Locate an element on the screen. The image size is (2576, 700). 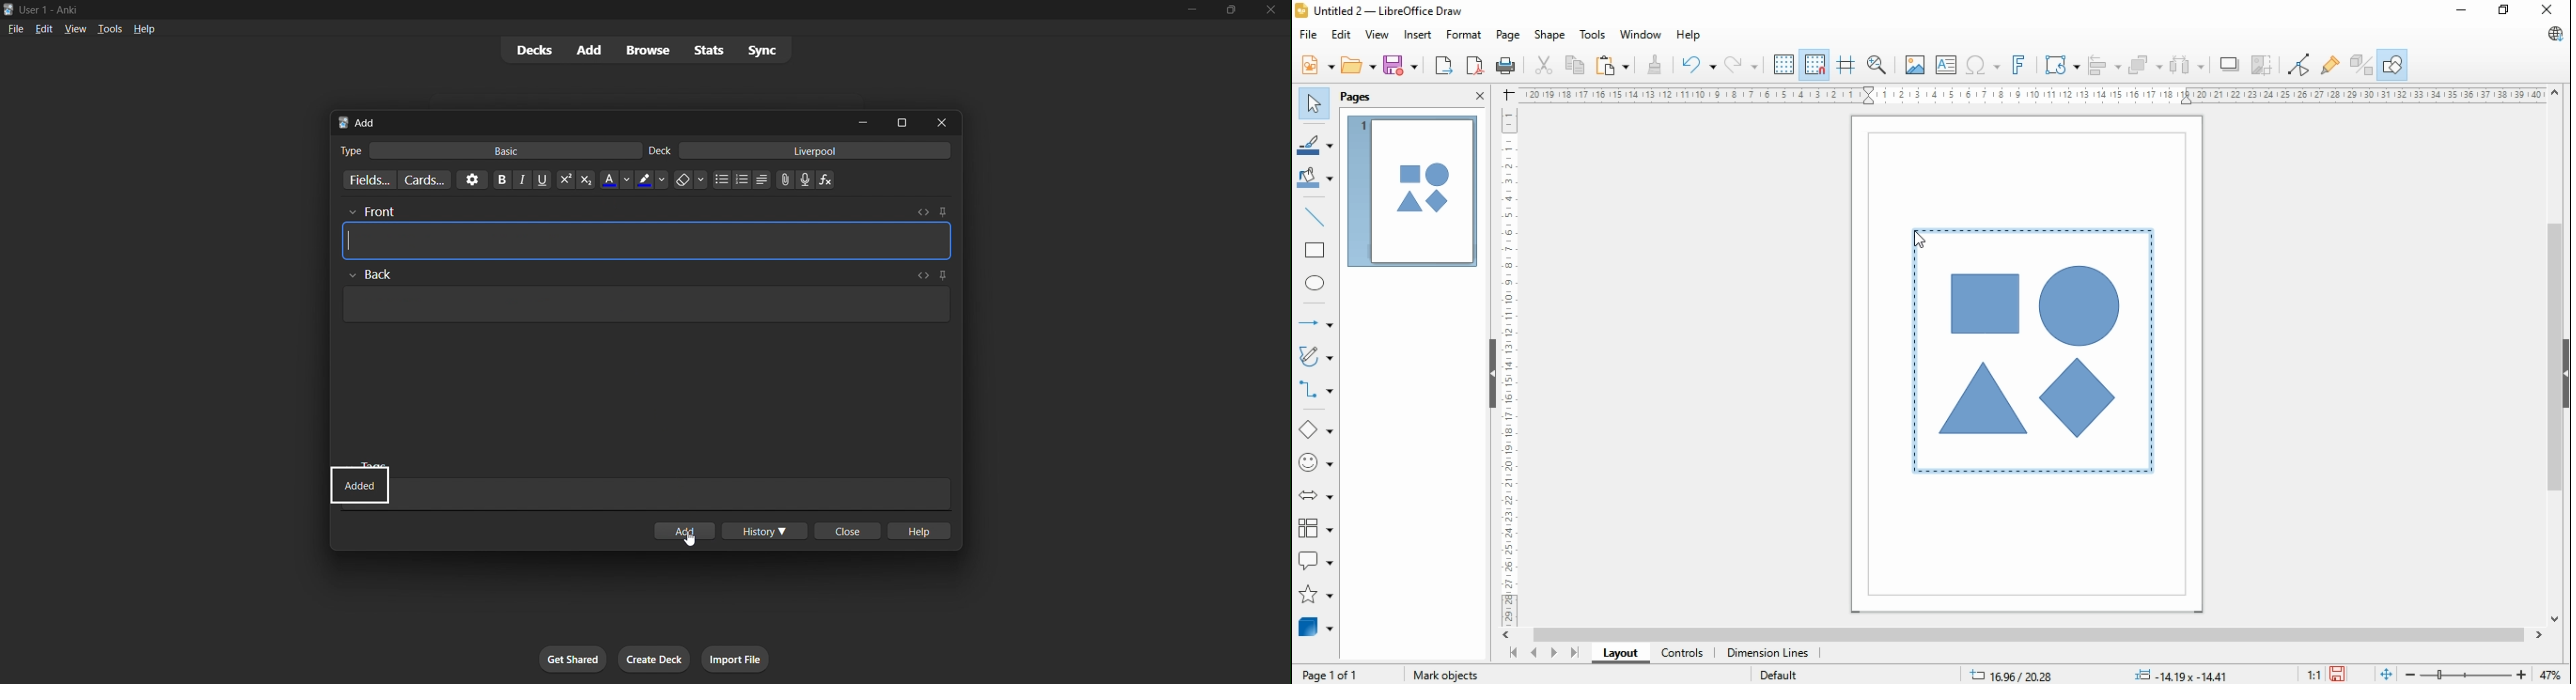
browse is located at coordinates (642, 49).